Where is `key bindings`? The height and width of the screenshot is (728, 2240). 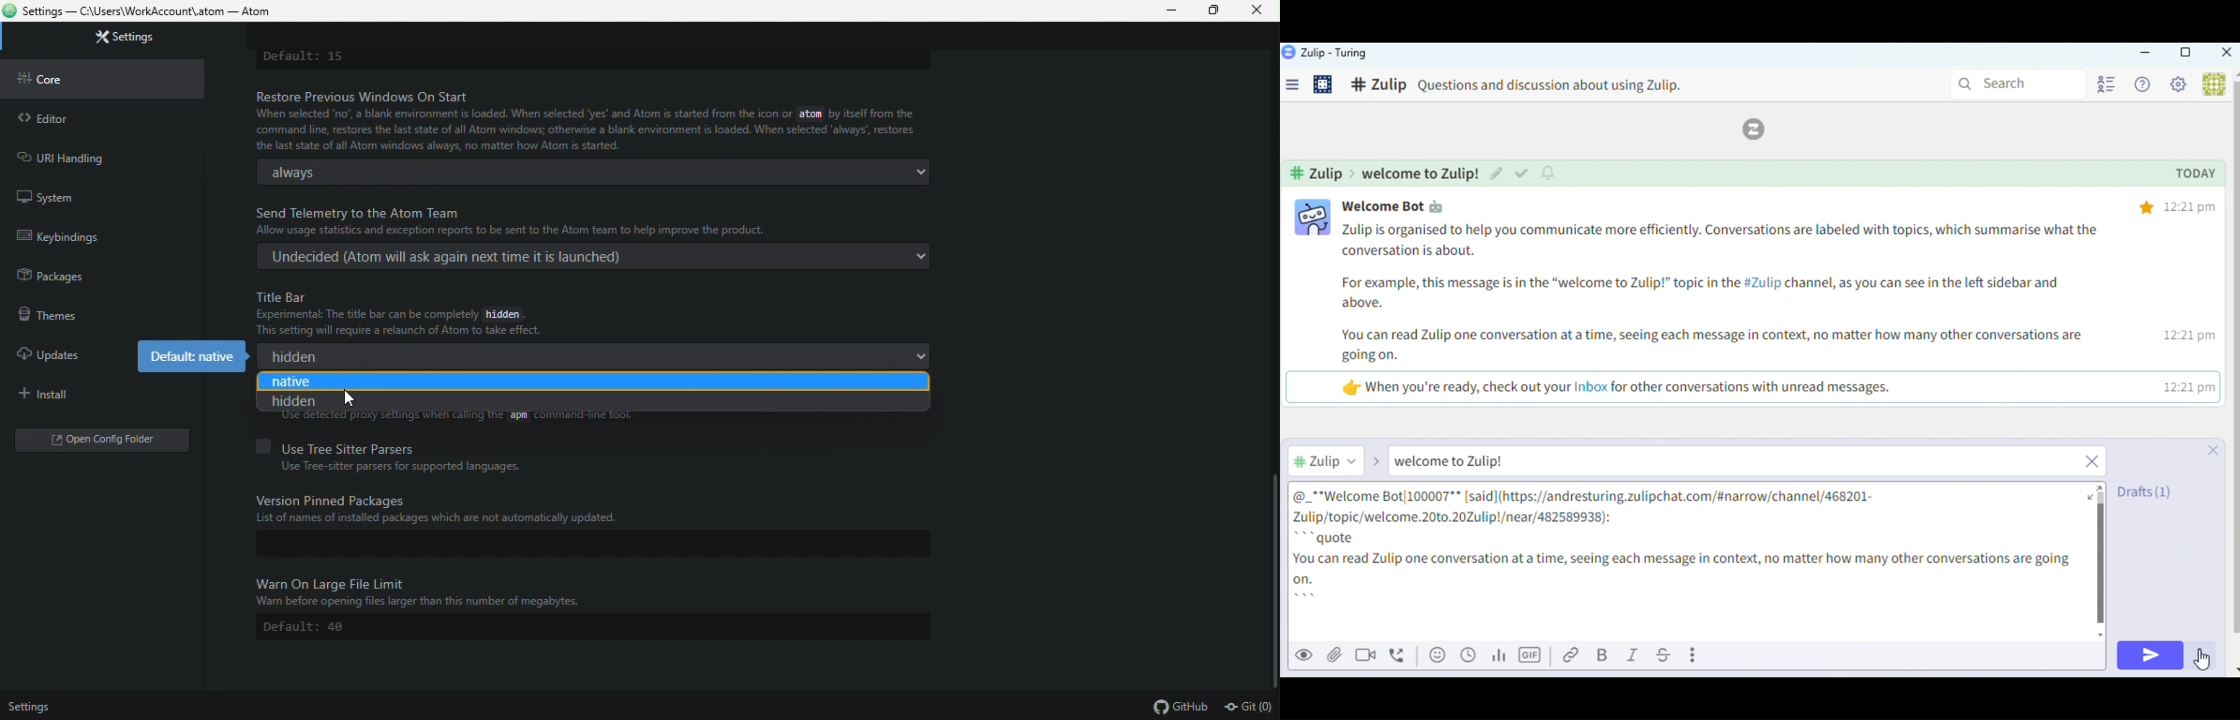 key bindings is located at coordinates (94, 239).